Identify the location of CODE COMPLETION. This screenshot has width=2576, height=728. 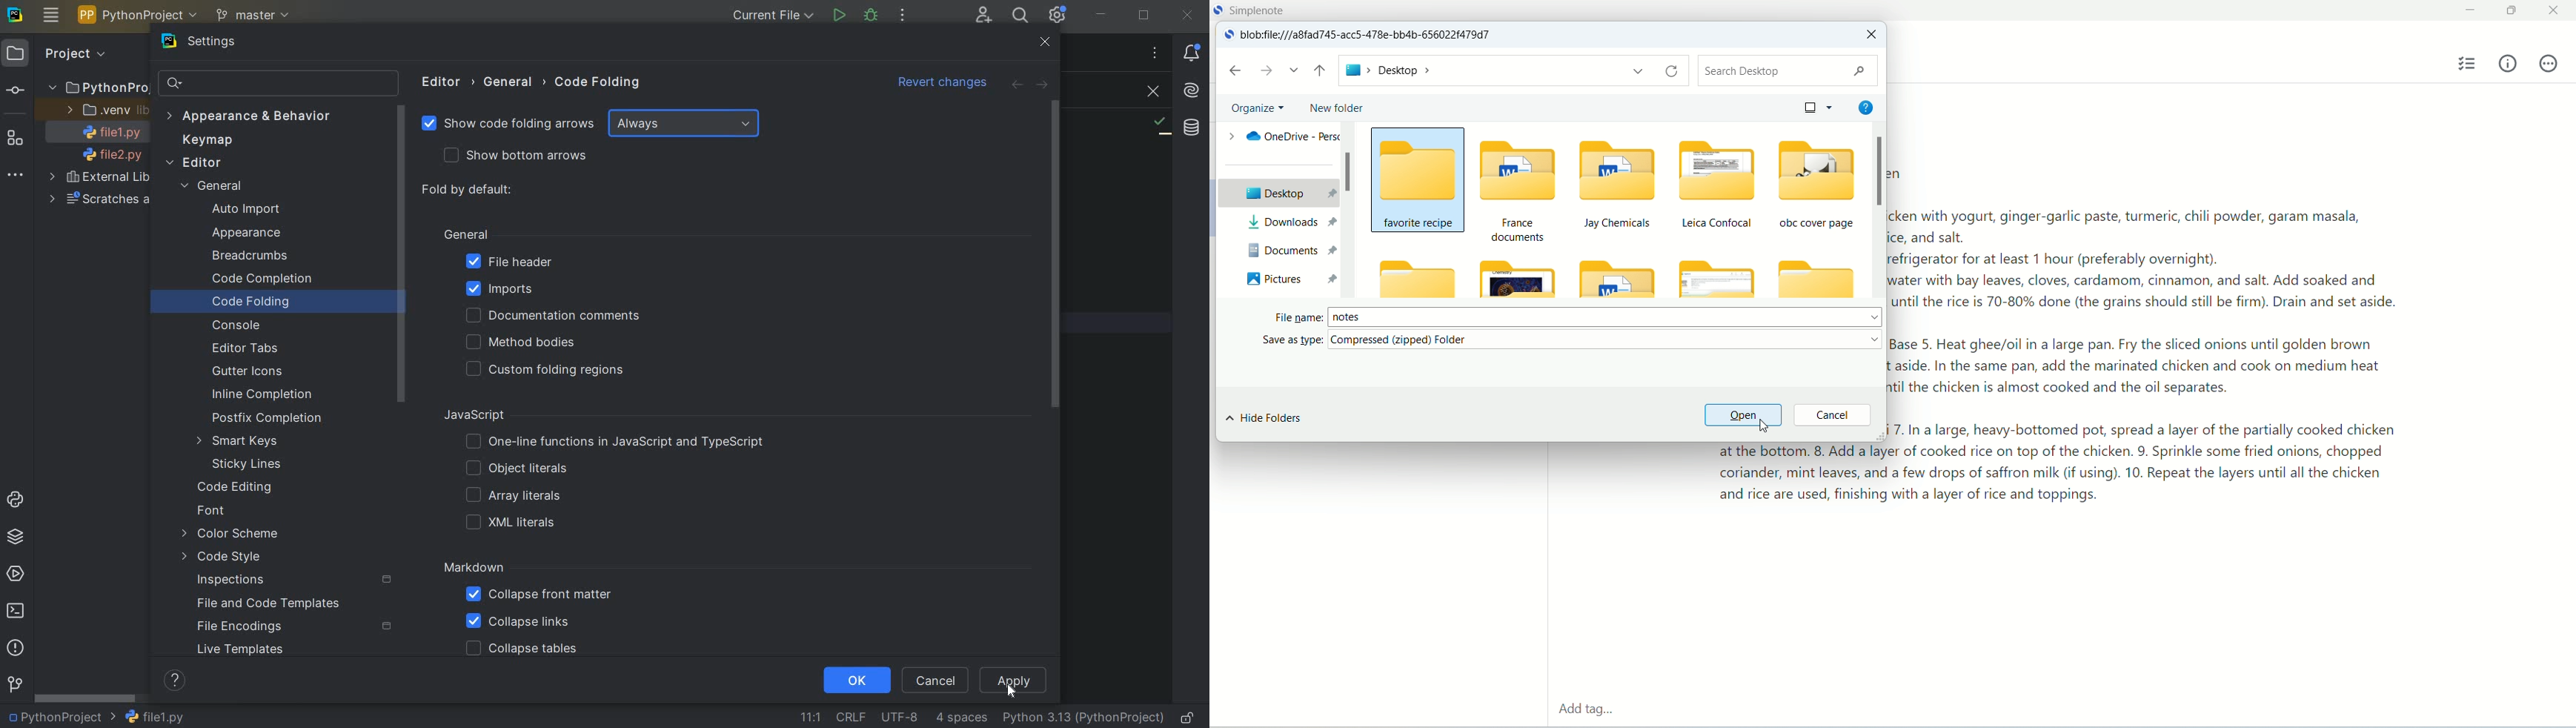
(262, 279).